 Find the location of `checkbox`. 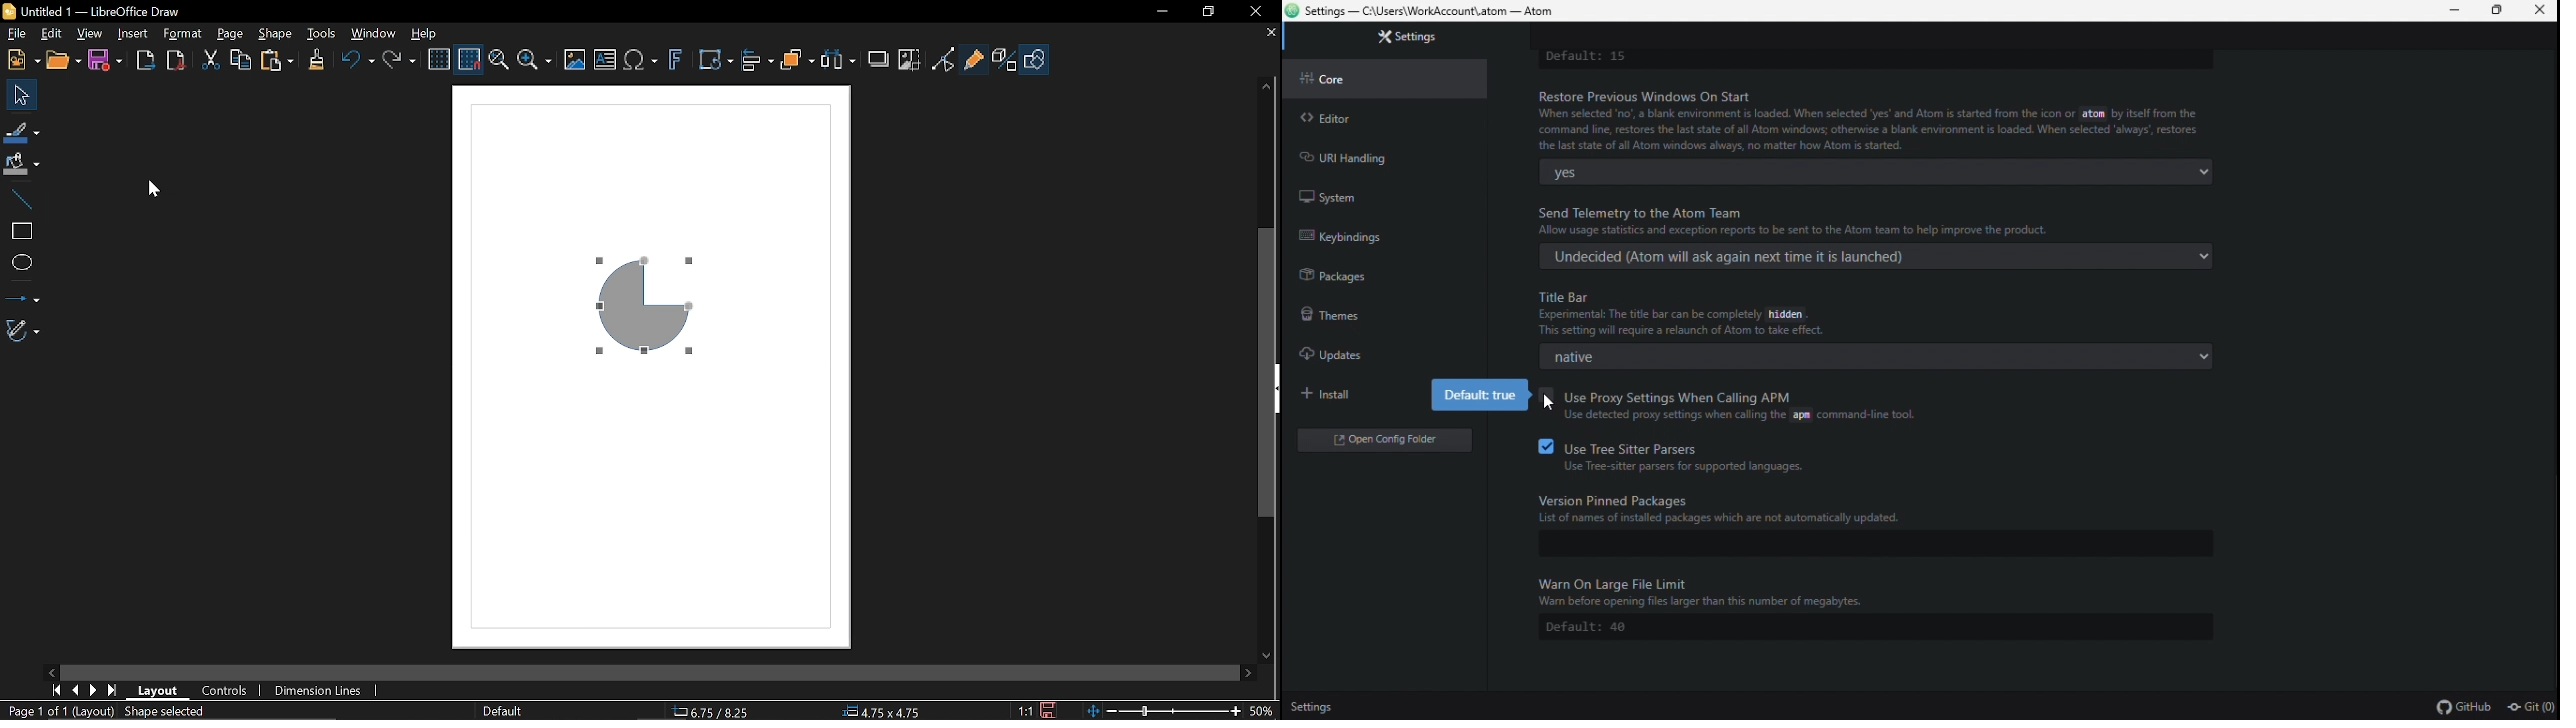

checkbox is located at coordinates (1542, 446).